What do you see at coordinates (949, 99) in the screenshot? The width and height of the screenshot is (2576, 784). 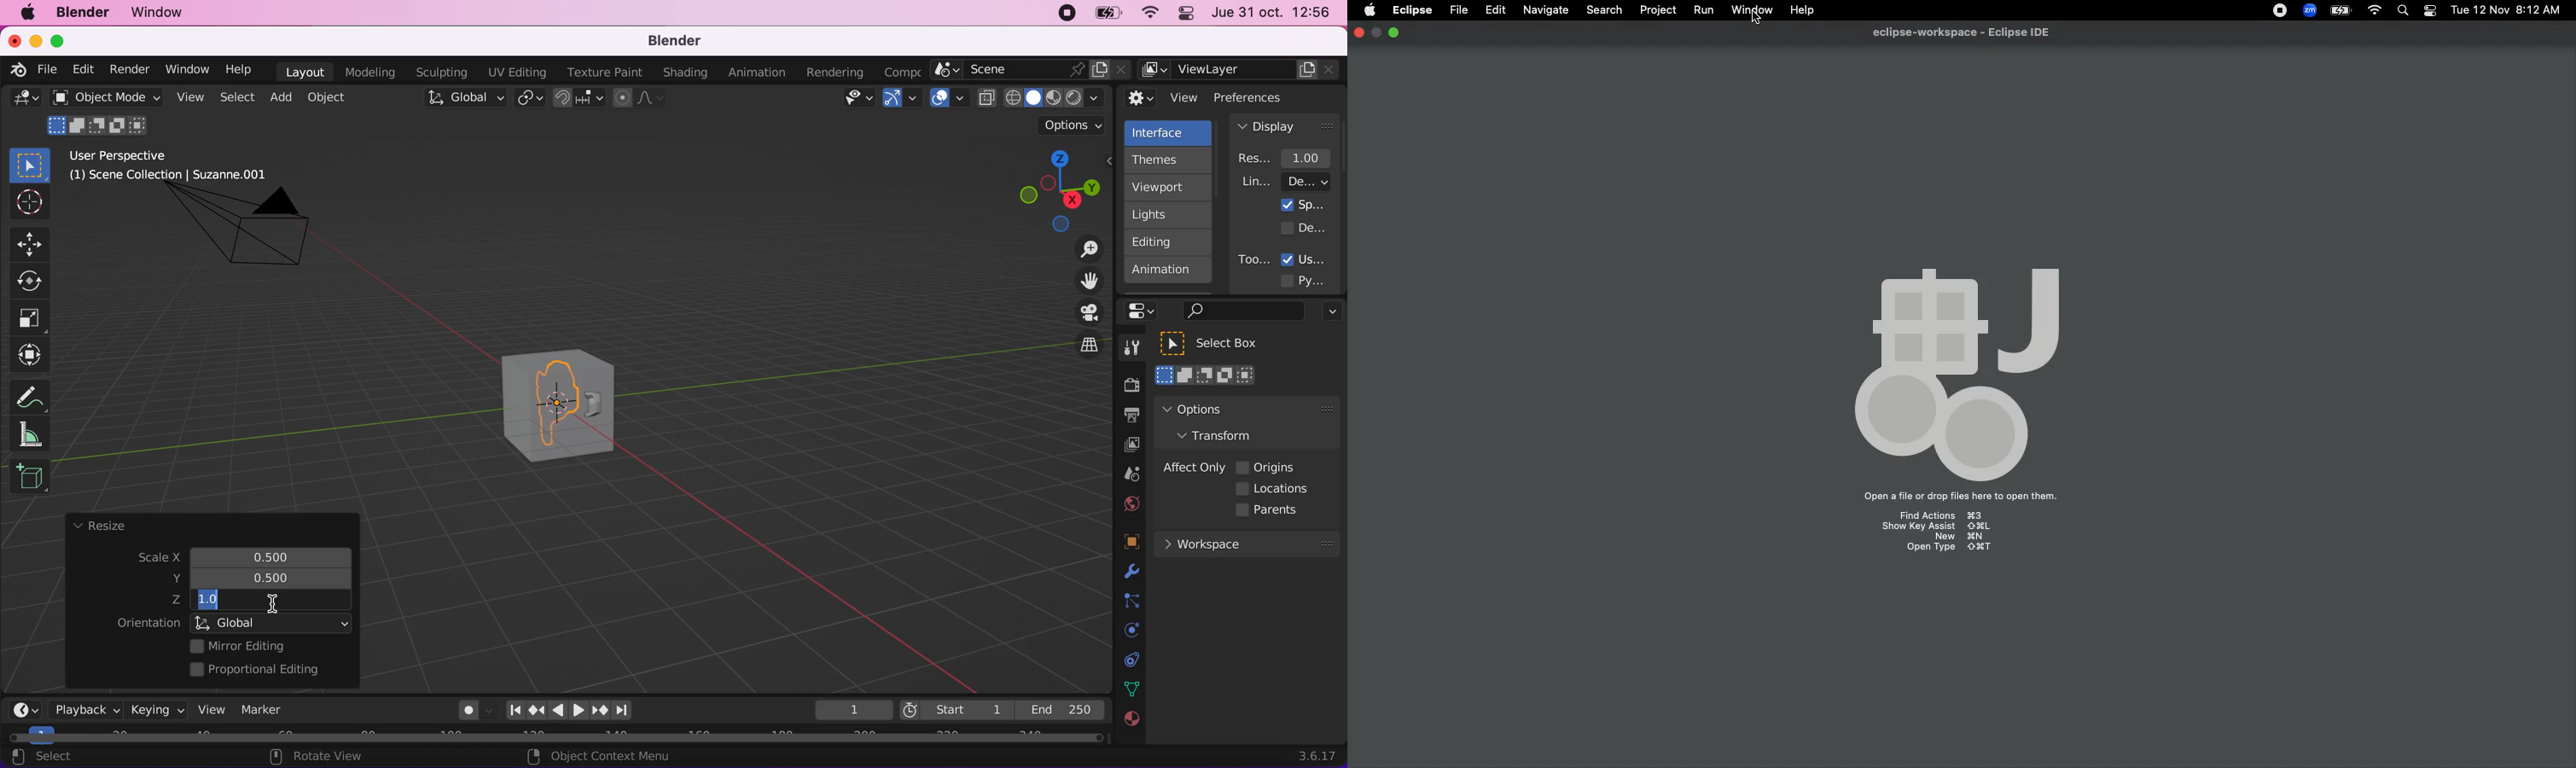 I see `overlays` at bounding box center [949, 99].